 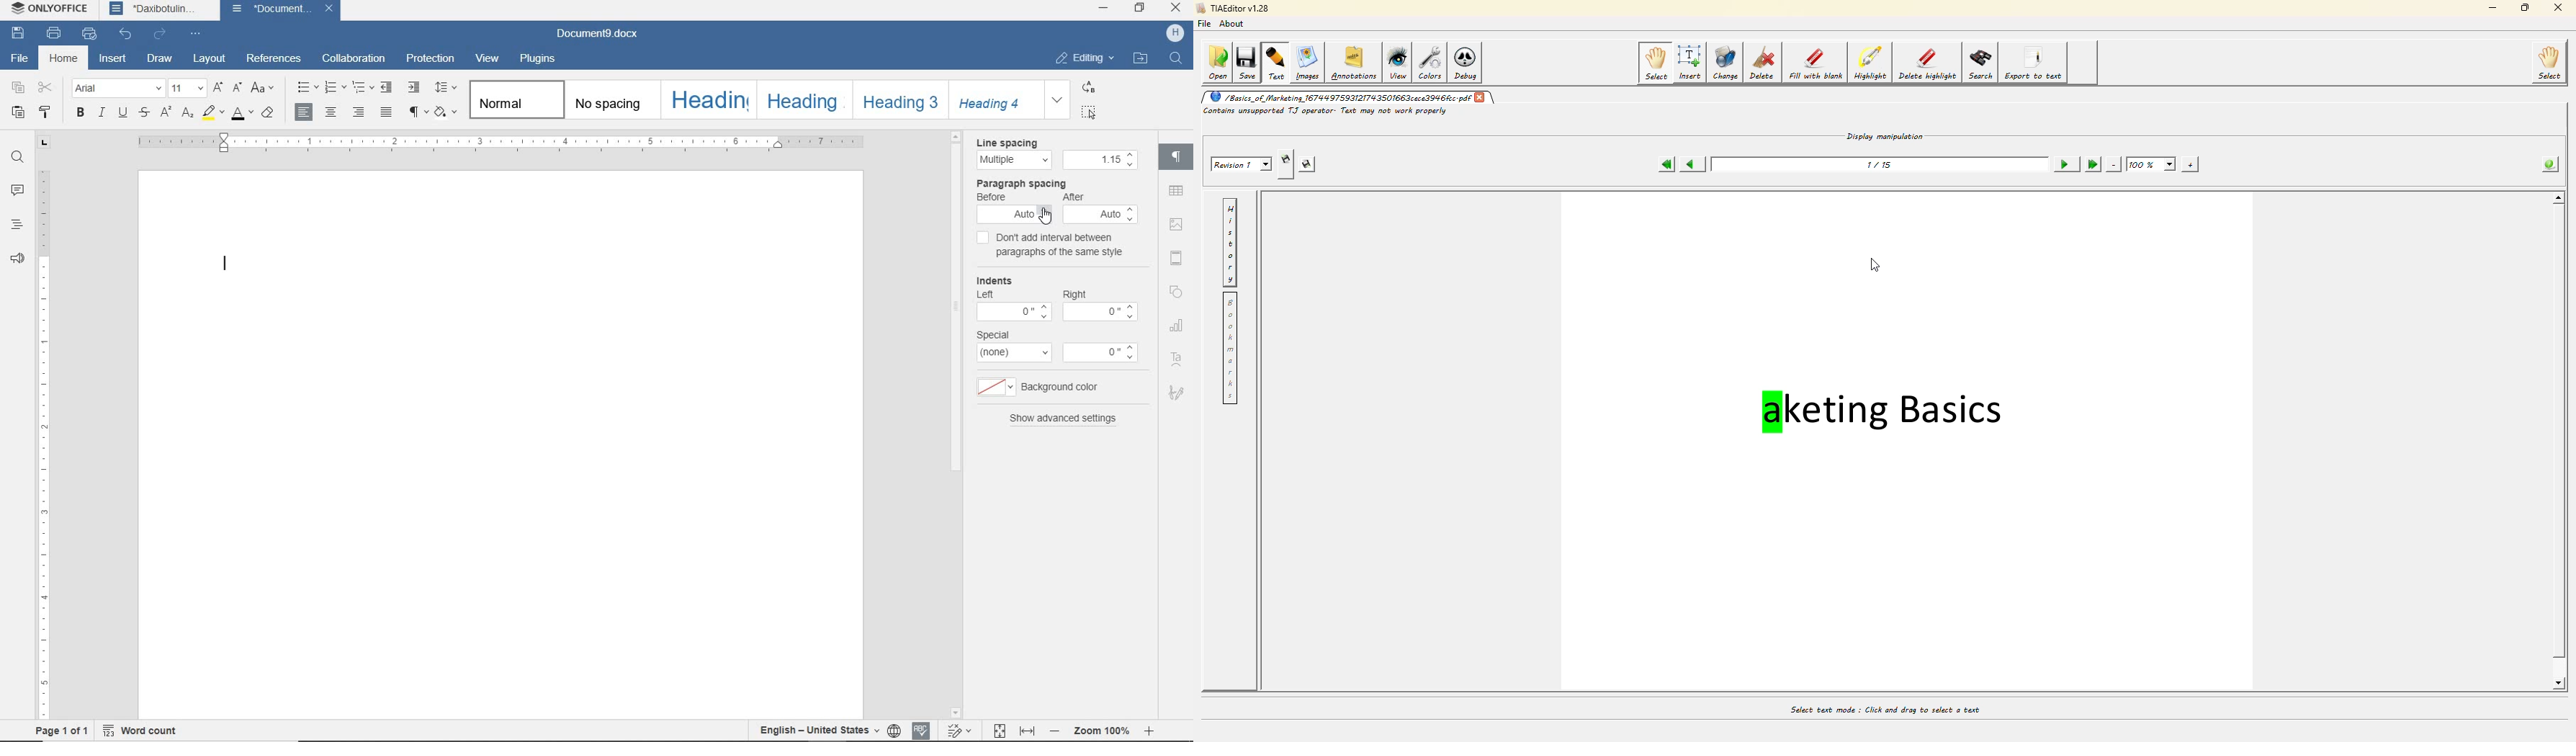 I want to click on redo, so click(x=160, y=35).